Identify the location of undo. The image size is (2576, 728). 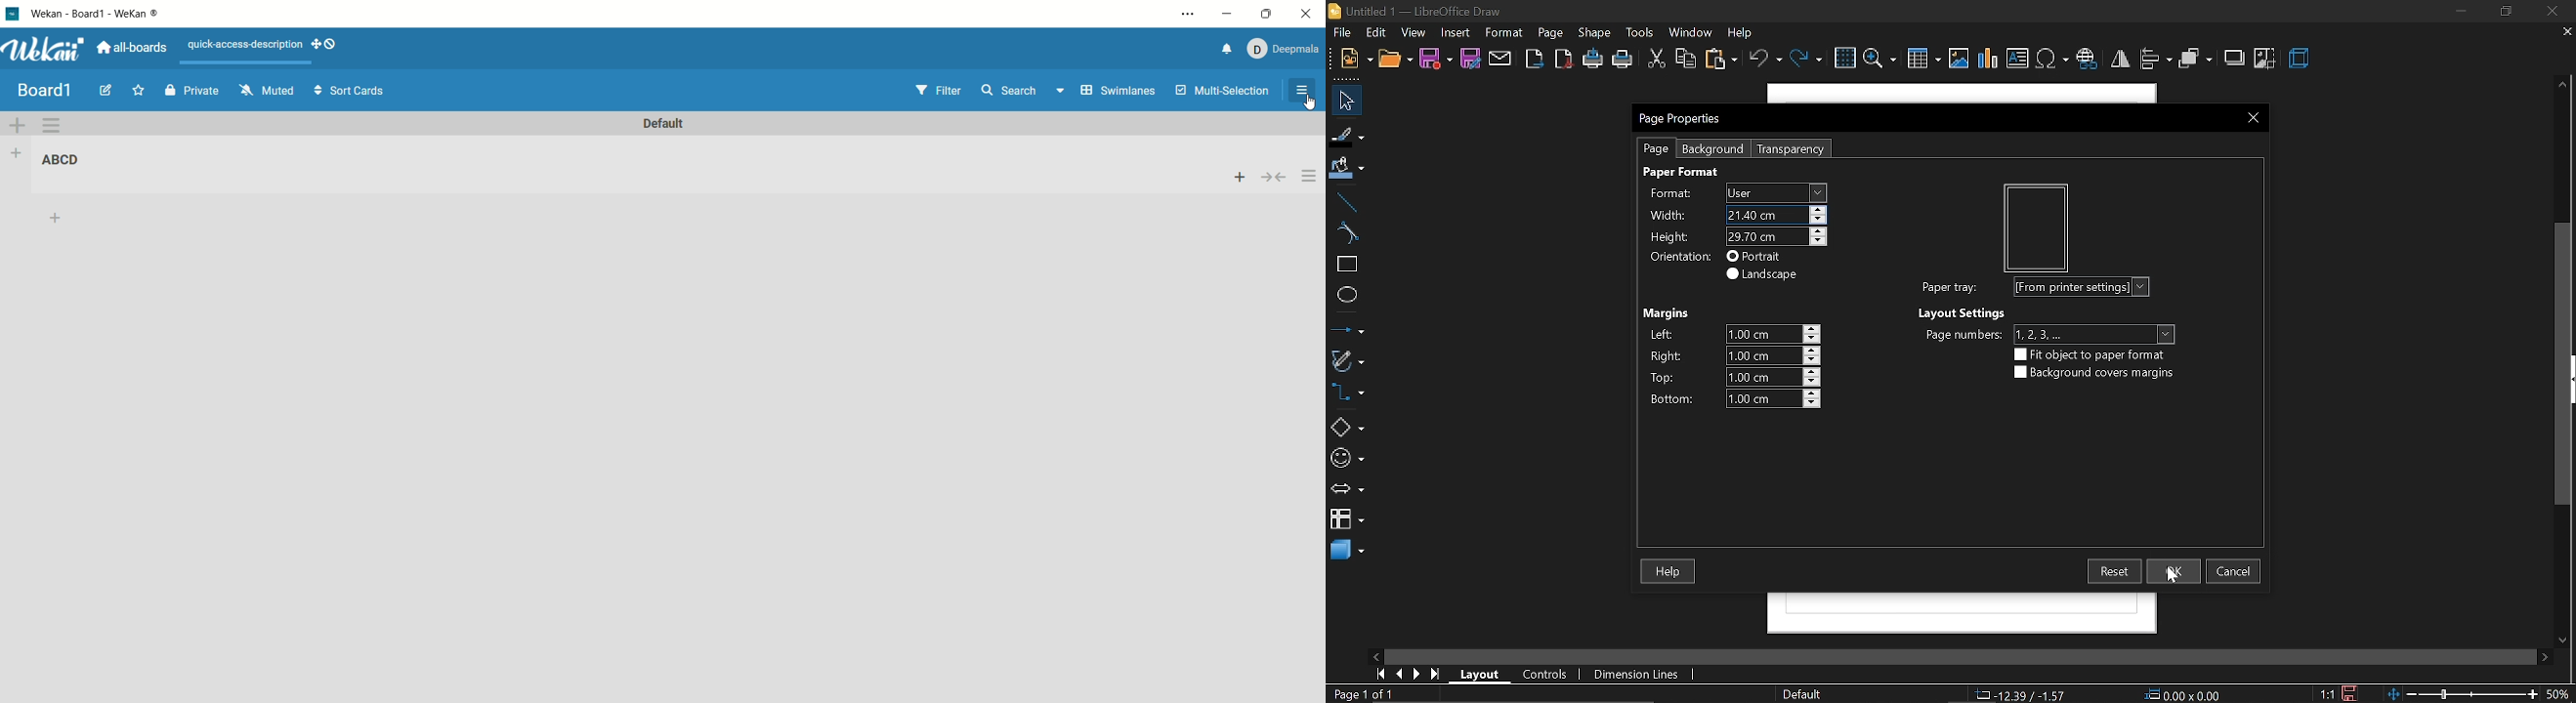
(1765, 60).